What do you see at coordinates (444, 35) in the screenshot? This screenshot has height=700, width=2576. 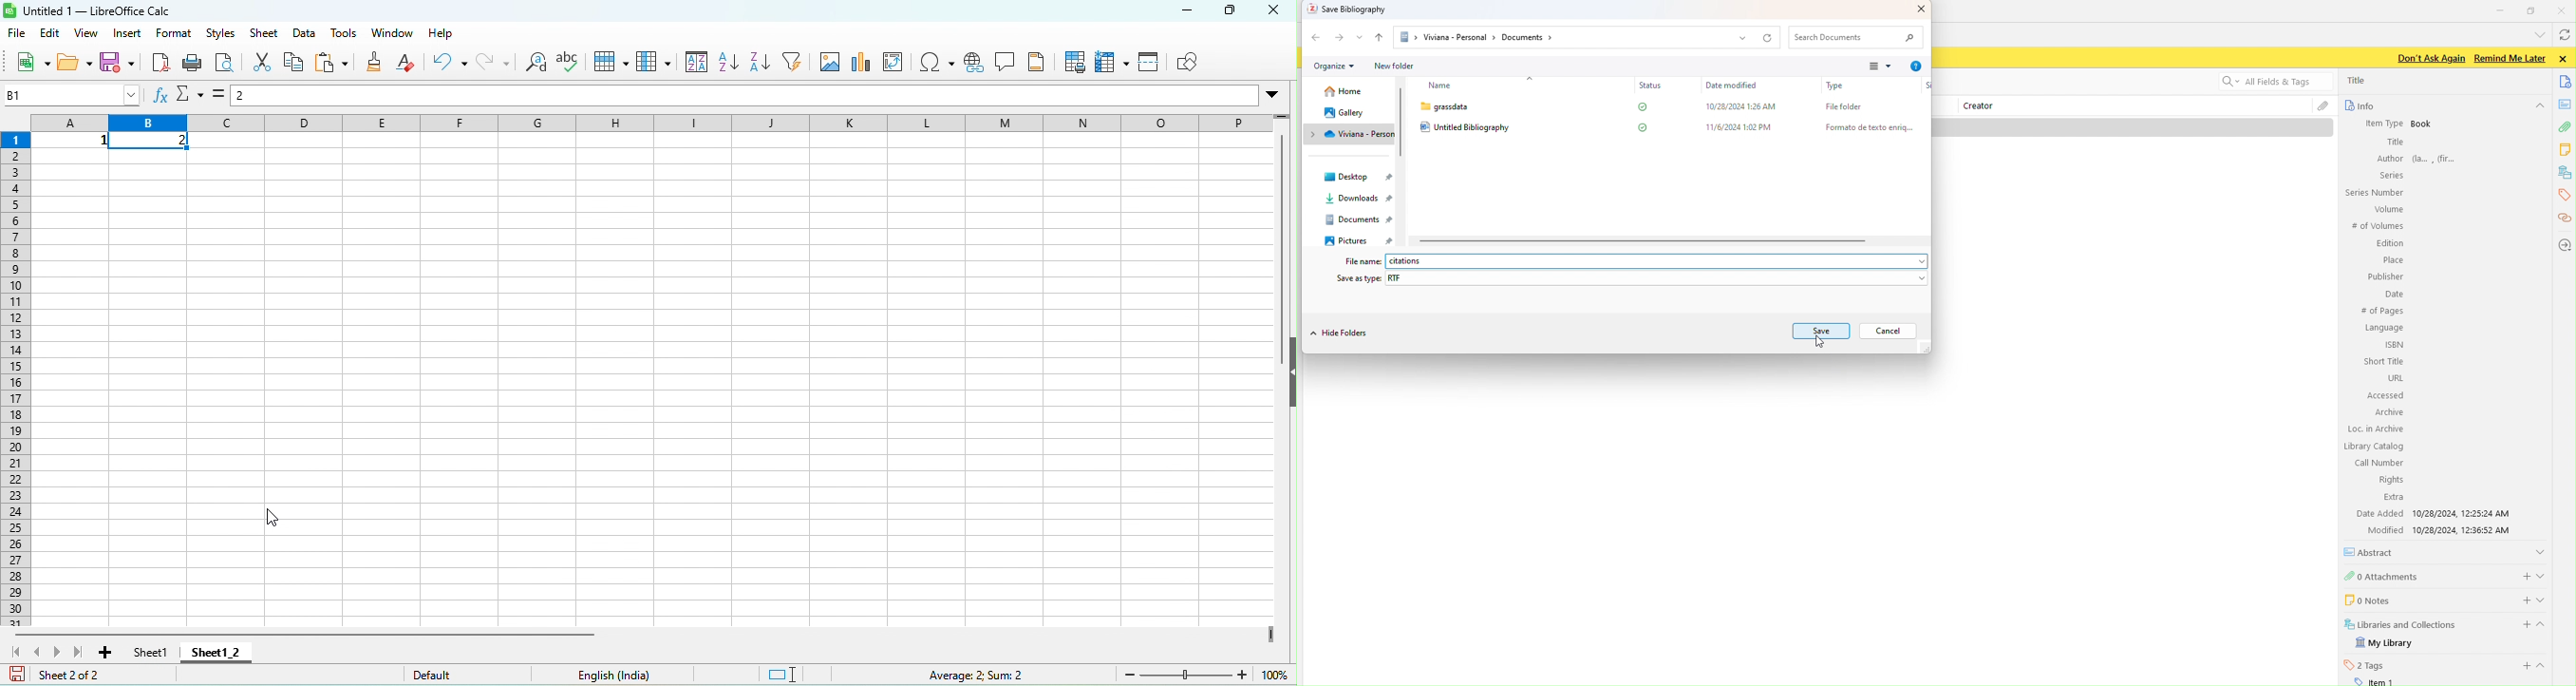 I see `help` at bounding box center [444, 35].